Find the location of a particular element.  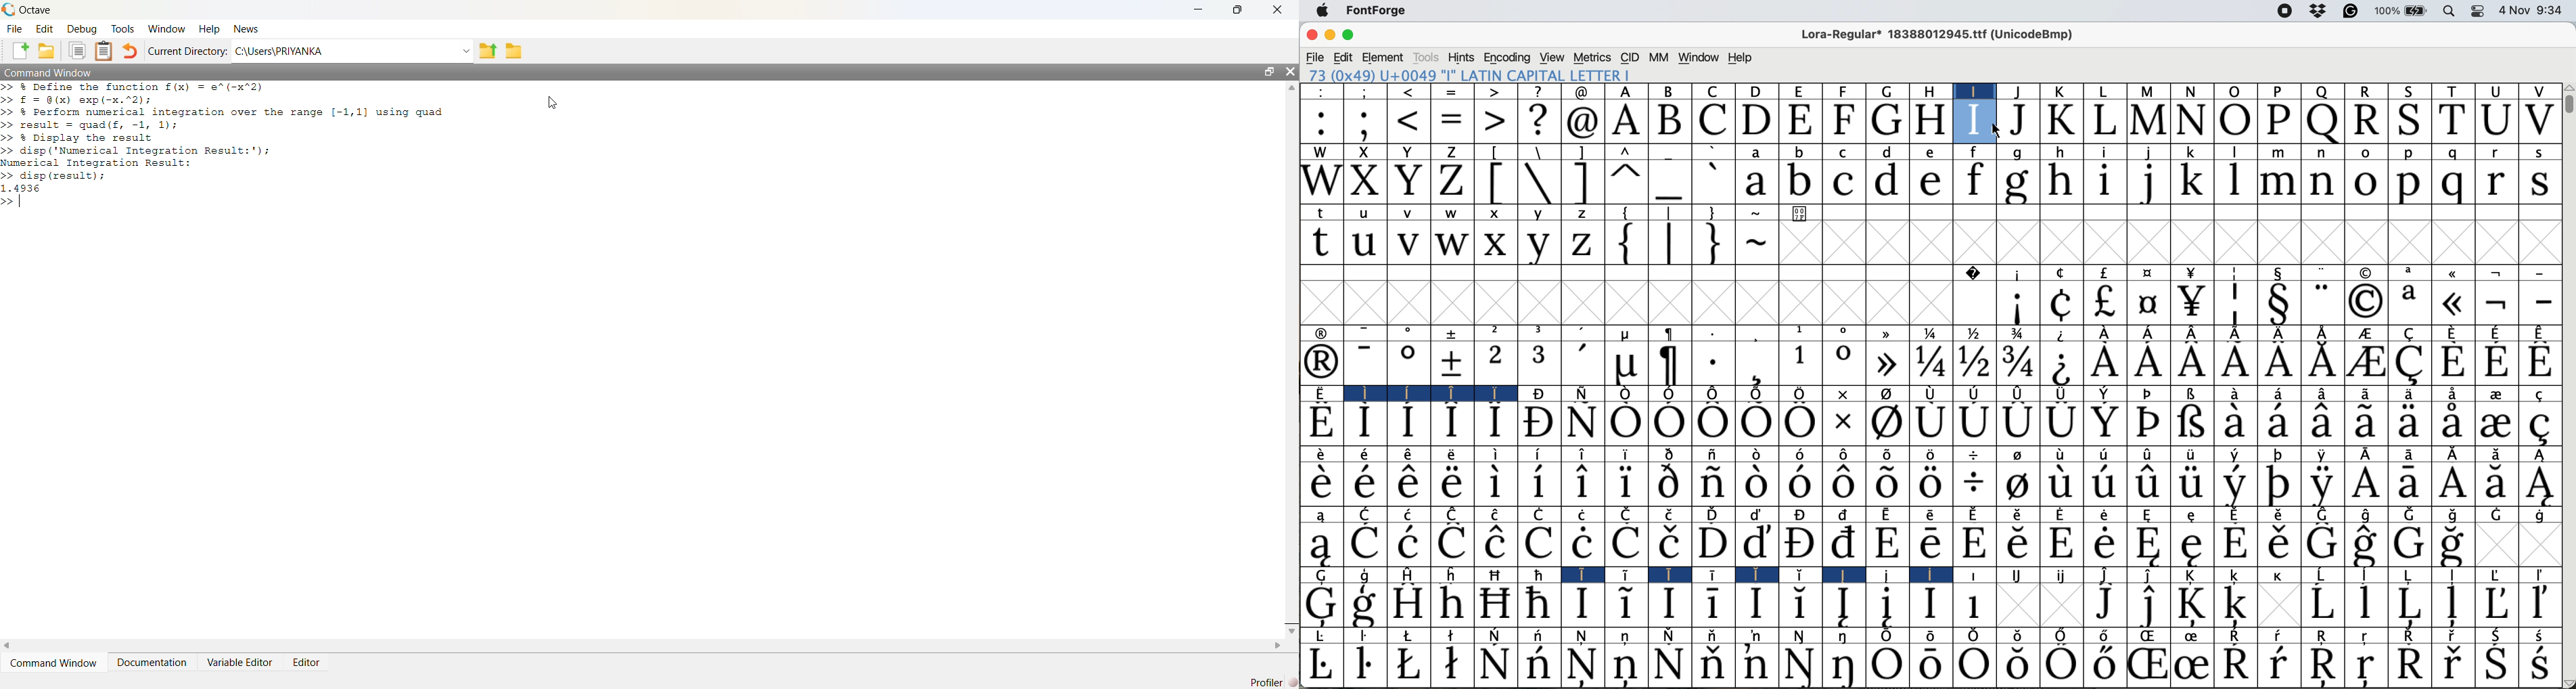

Symbol is located at coordinates (1886, 484).